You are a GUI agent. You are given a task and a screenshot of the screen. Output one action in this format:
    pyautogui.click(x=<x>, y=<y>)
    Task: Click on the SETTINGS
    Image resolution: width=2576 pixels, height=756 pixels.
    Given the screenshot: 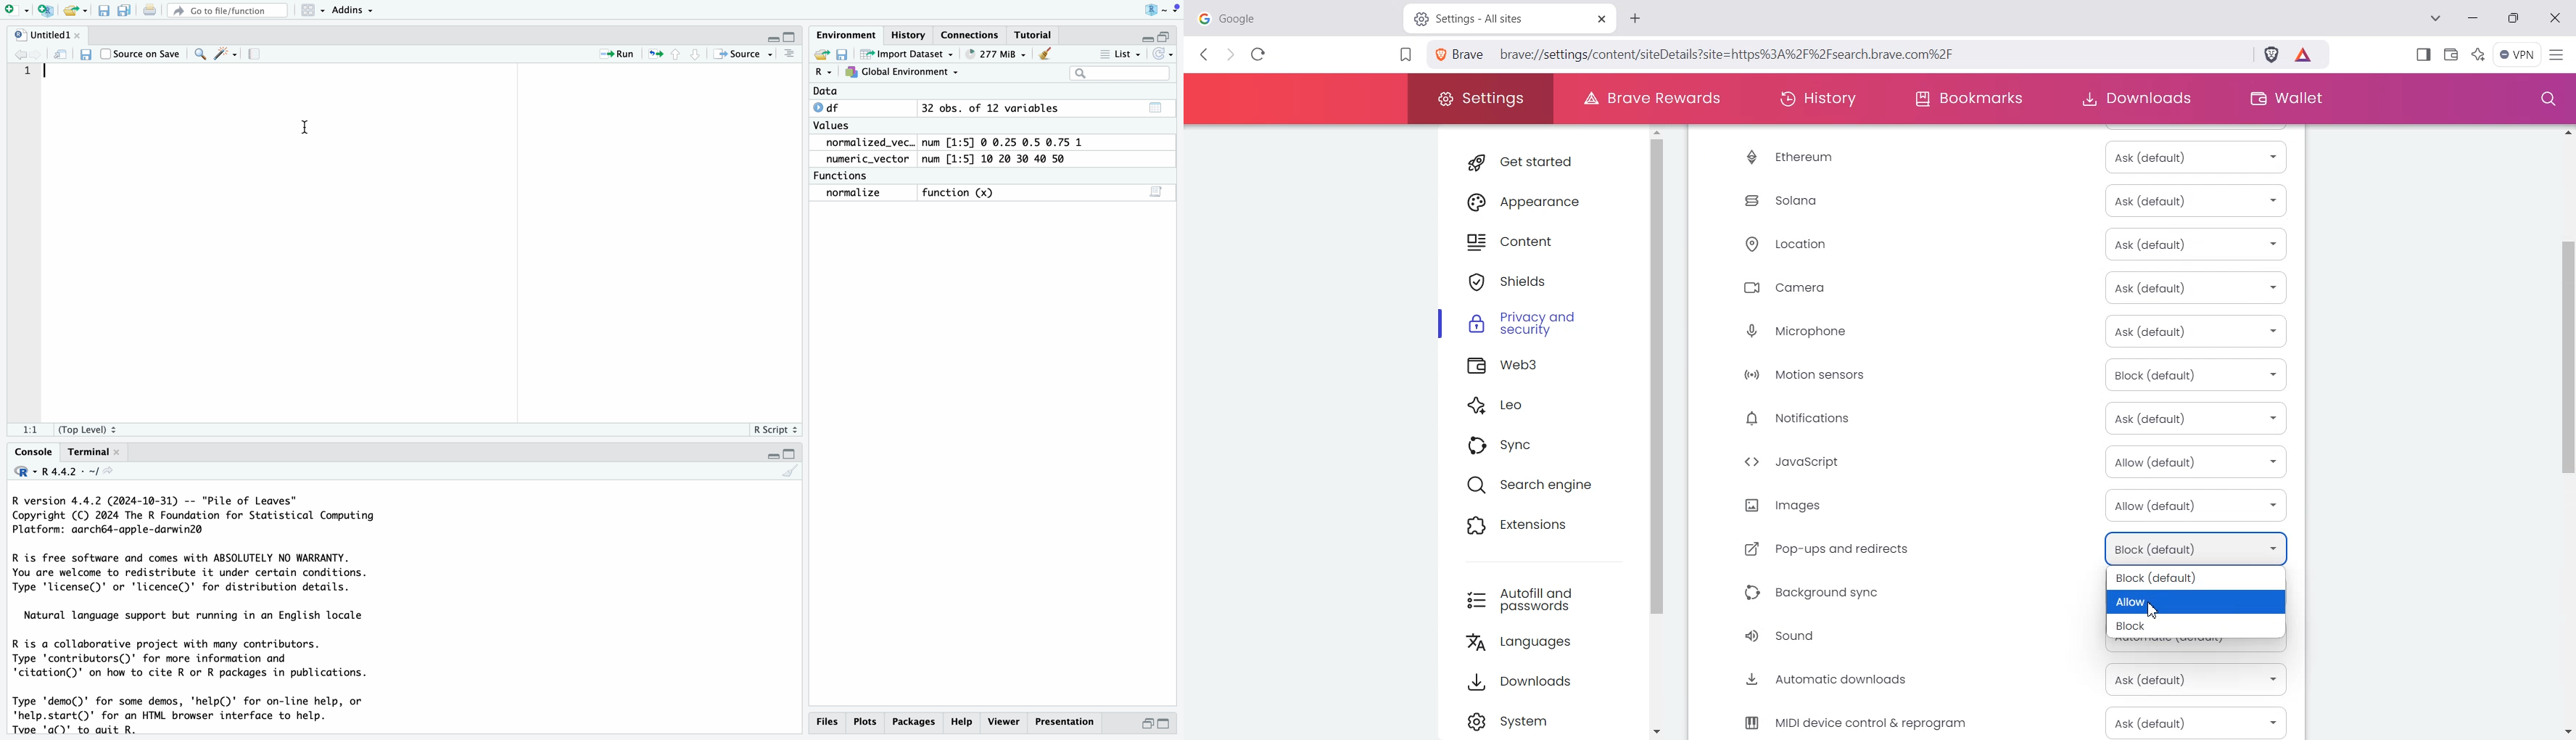 What is the action you would take?
    pyautogui.click(x=257, y=55)
    